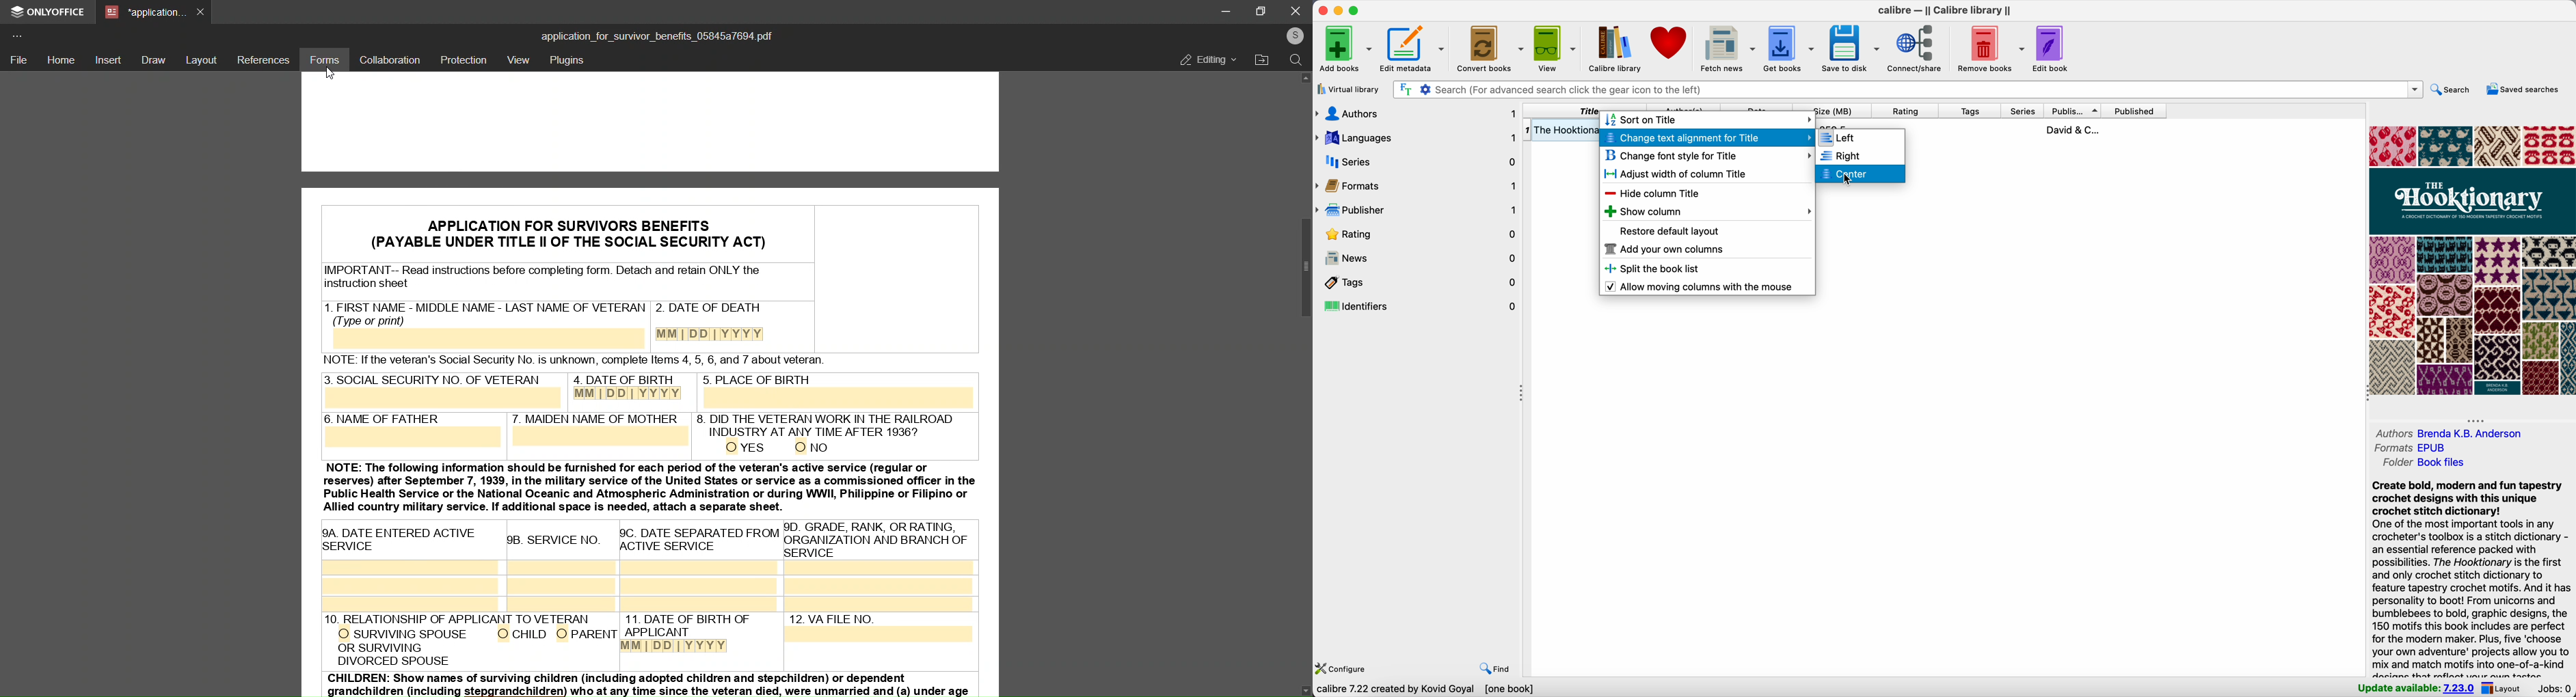 The image size is (2576, 700). I want to click on Create bold, modern and fun tapestry
crochet designs with this unique
crochet stitch dictionary!

One of the most important tools in any
crocheter's toolbox is a stitch dictionary -
an essential reference packed with
possibilities. The Hooktionary is the first
and only crochet stitch dictionary to
feature tapestry crochet motifs. And it has
personality to boot! From unicorns and
bumblebees to bold, graphic designs, the
150 motifs this book includes are perfect
for the modern maker. Plus, five ‘choose
your own adventure' projects allow you to
mix and match motifs into one-of-a-kind, so click(2471, 576).